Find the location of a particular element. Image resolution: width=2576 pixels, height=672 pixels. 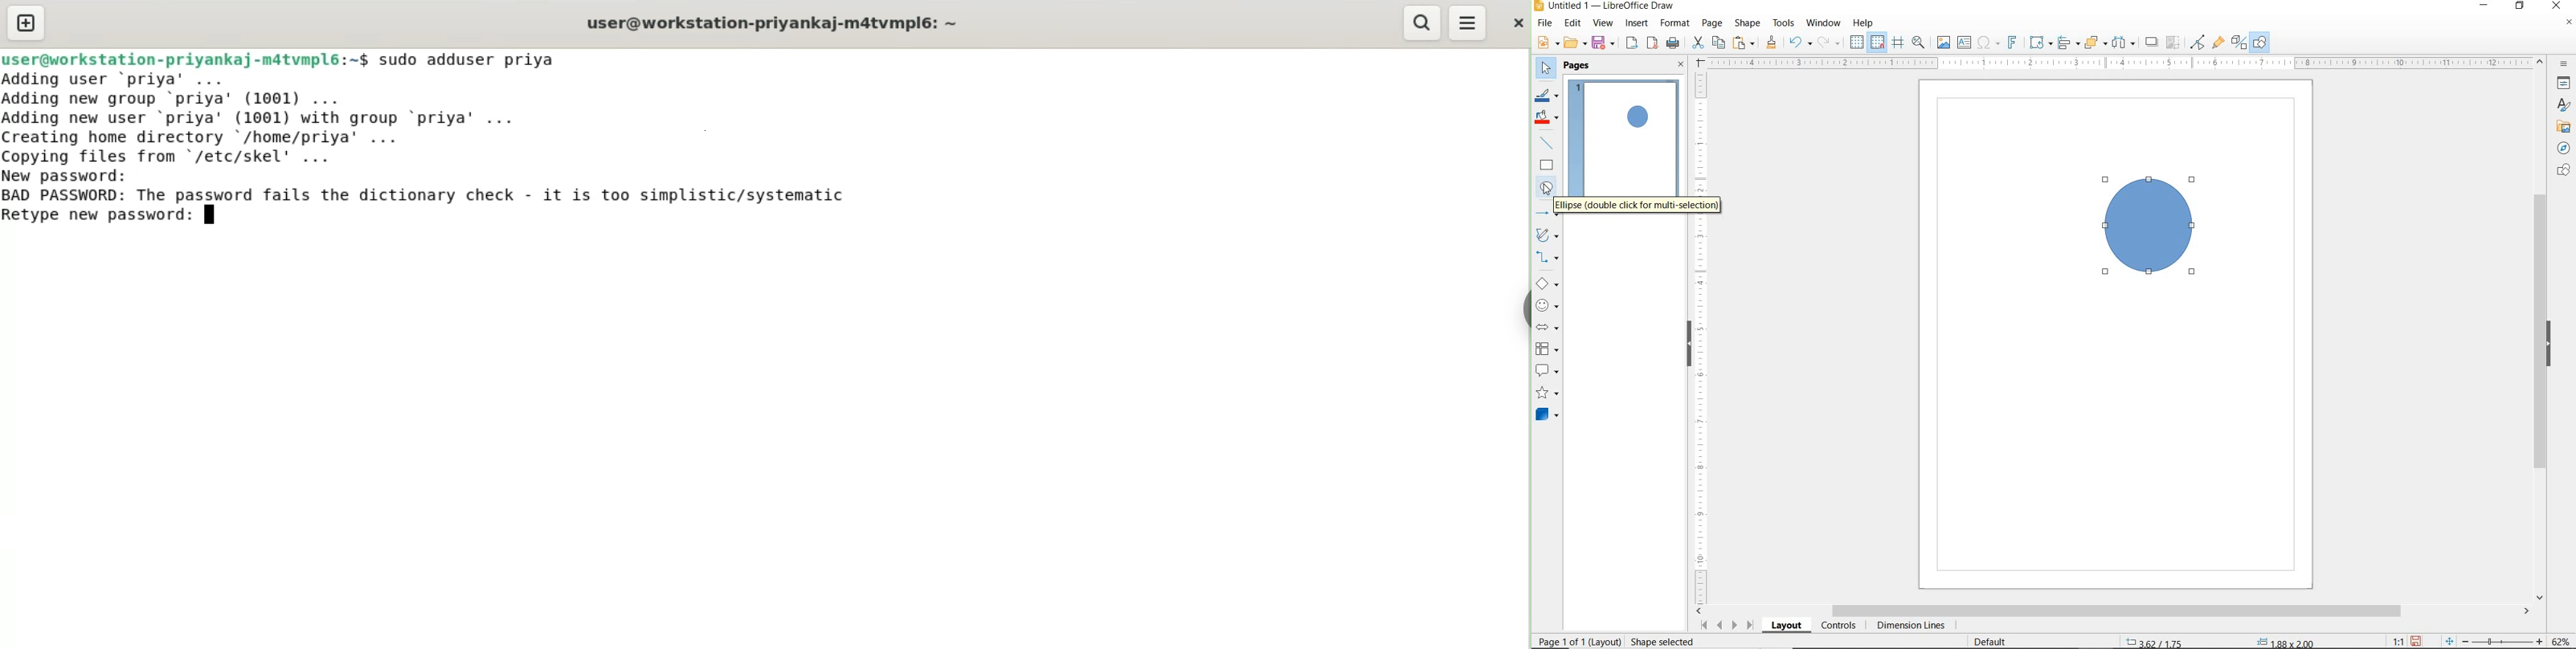

INSERT IMAGE is located at coordinates (1944, 43).